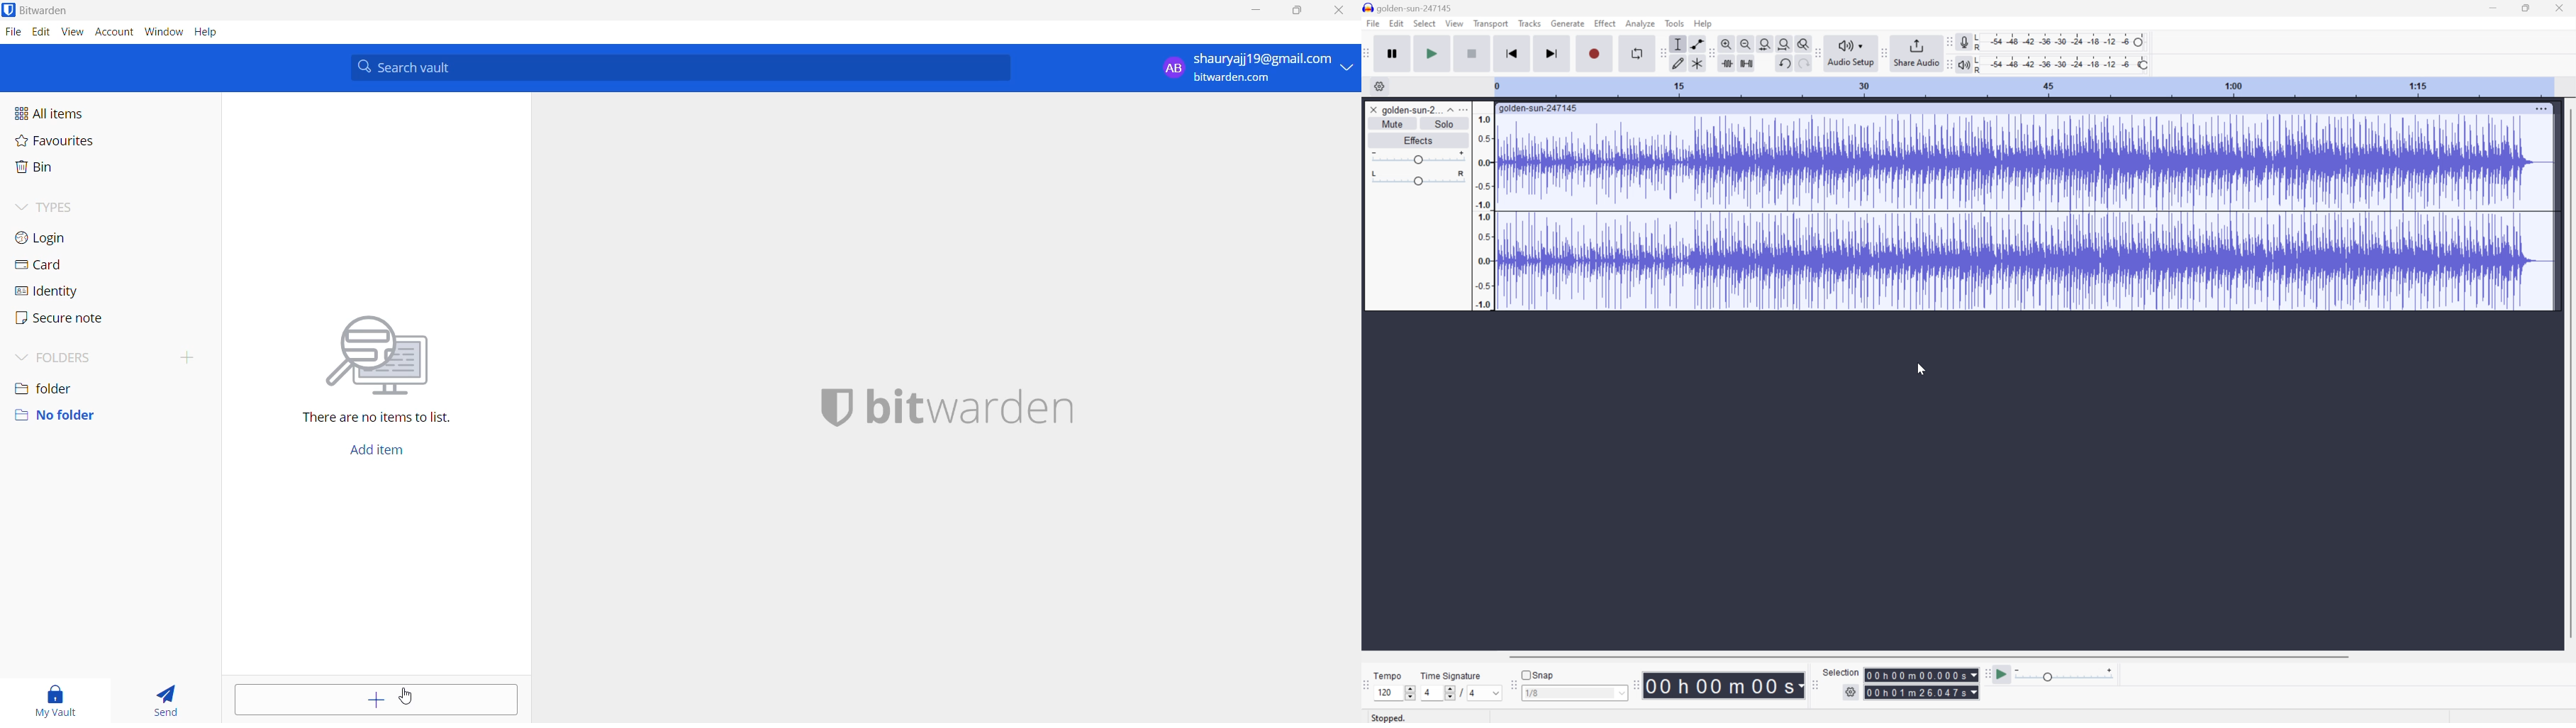  What do you see at coordinates (1432, 53) in the screenshot?
I see `Play` at bounding box center [1432, 53].